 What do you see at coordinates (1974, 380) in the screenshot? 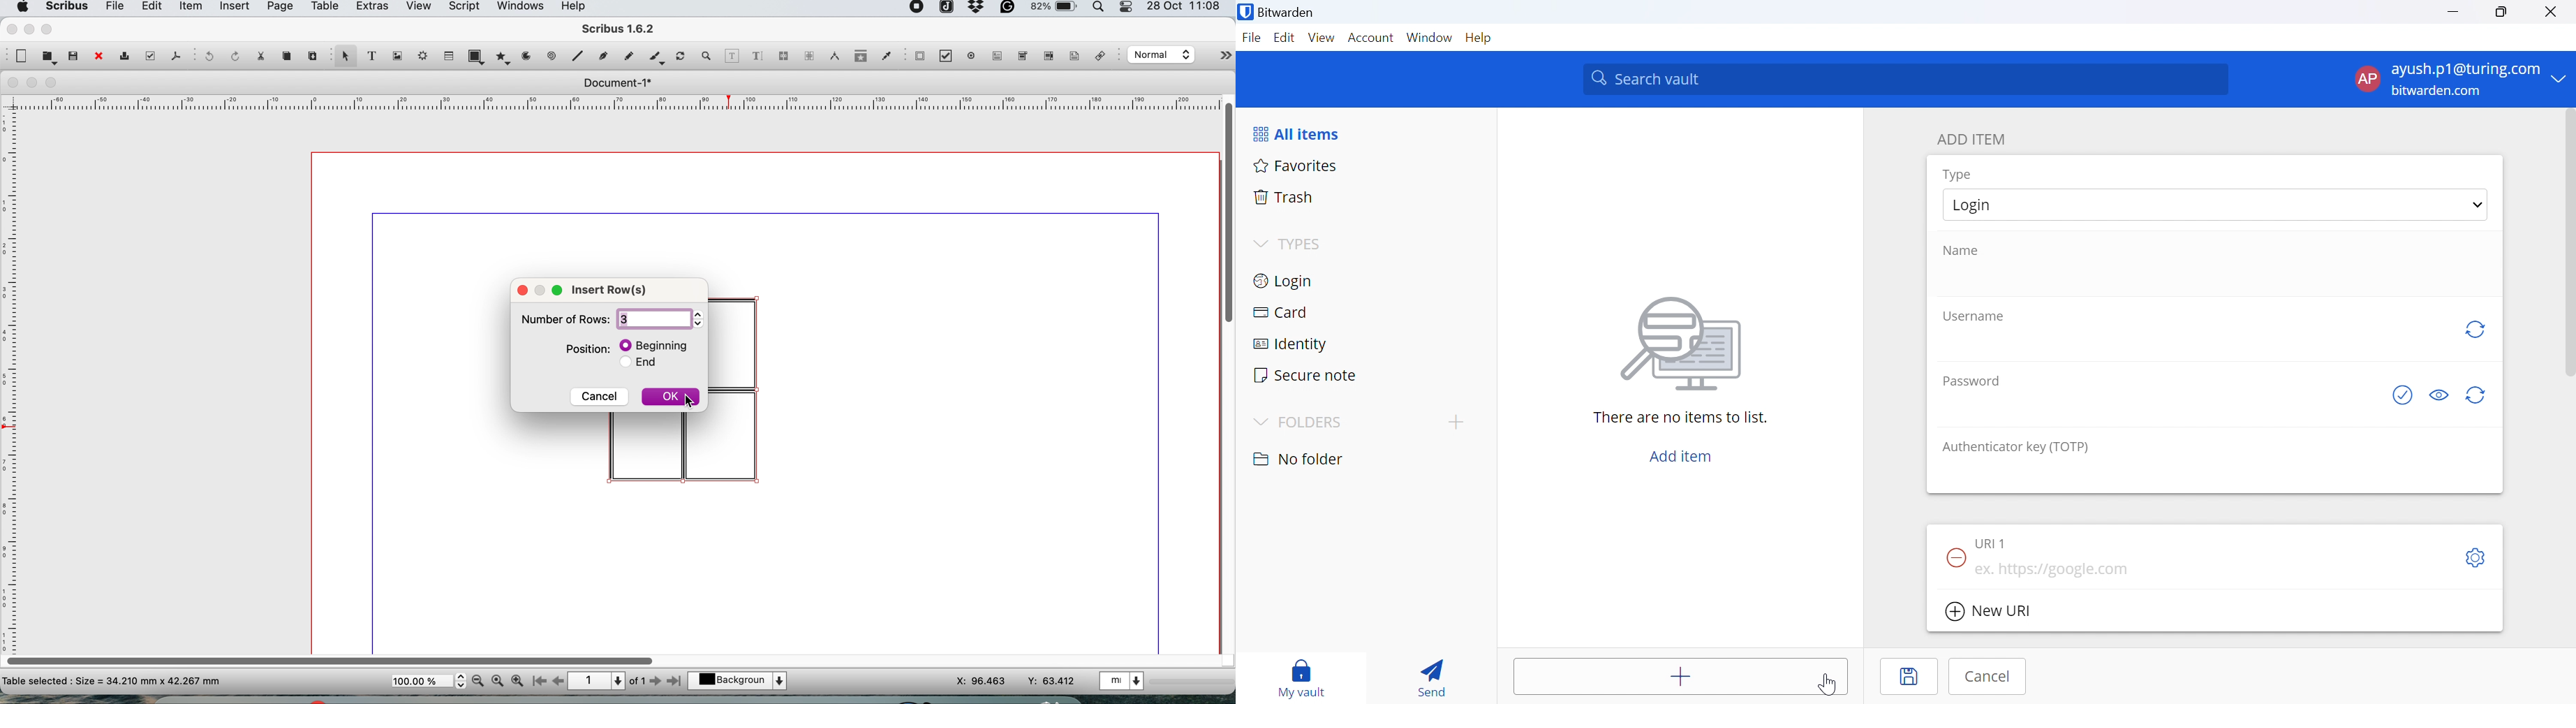
I see `Password` at bounding box center [1974, 380].